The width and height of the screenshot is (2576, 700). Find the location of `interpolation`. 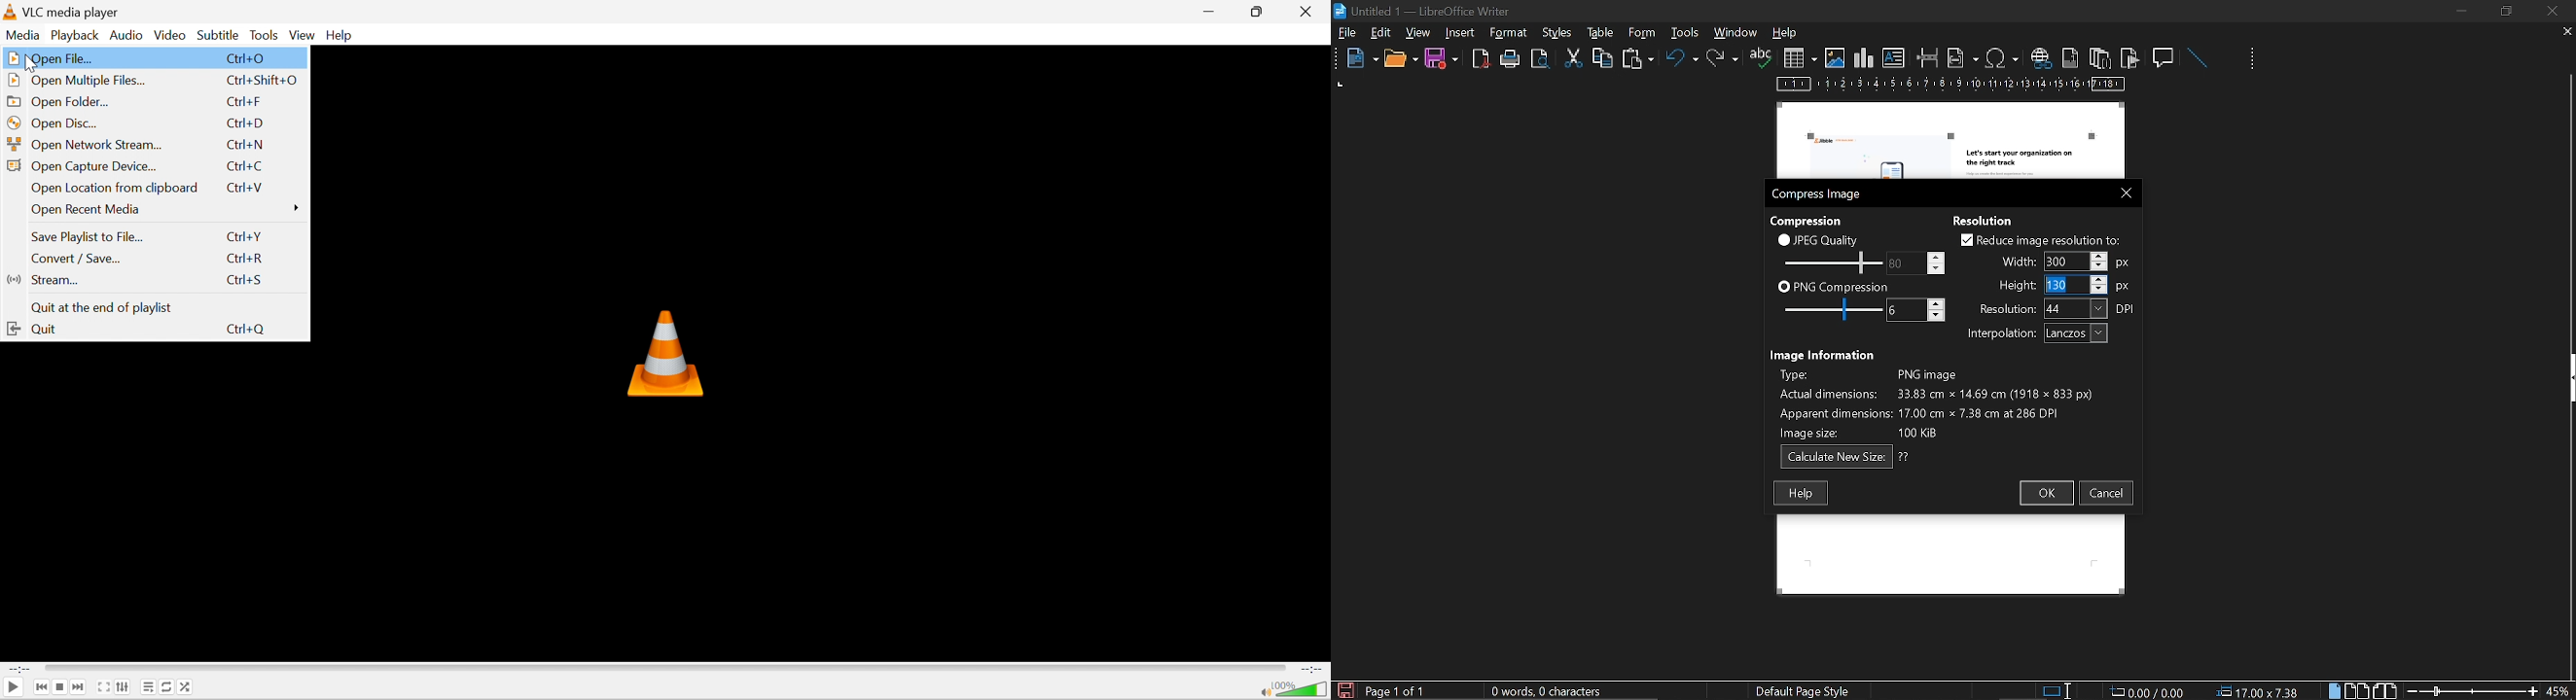

interpolation is located at coordinates (2033, 333).